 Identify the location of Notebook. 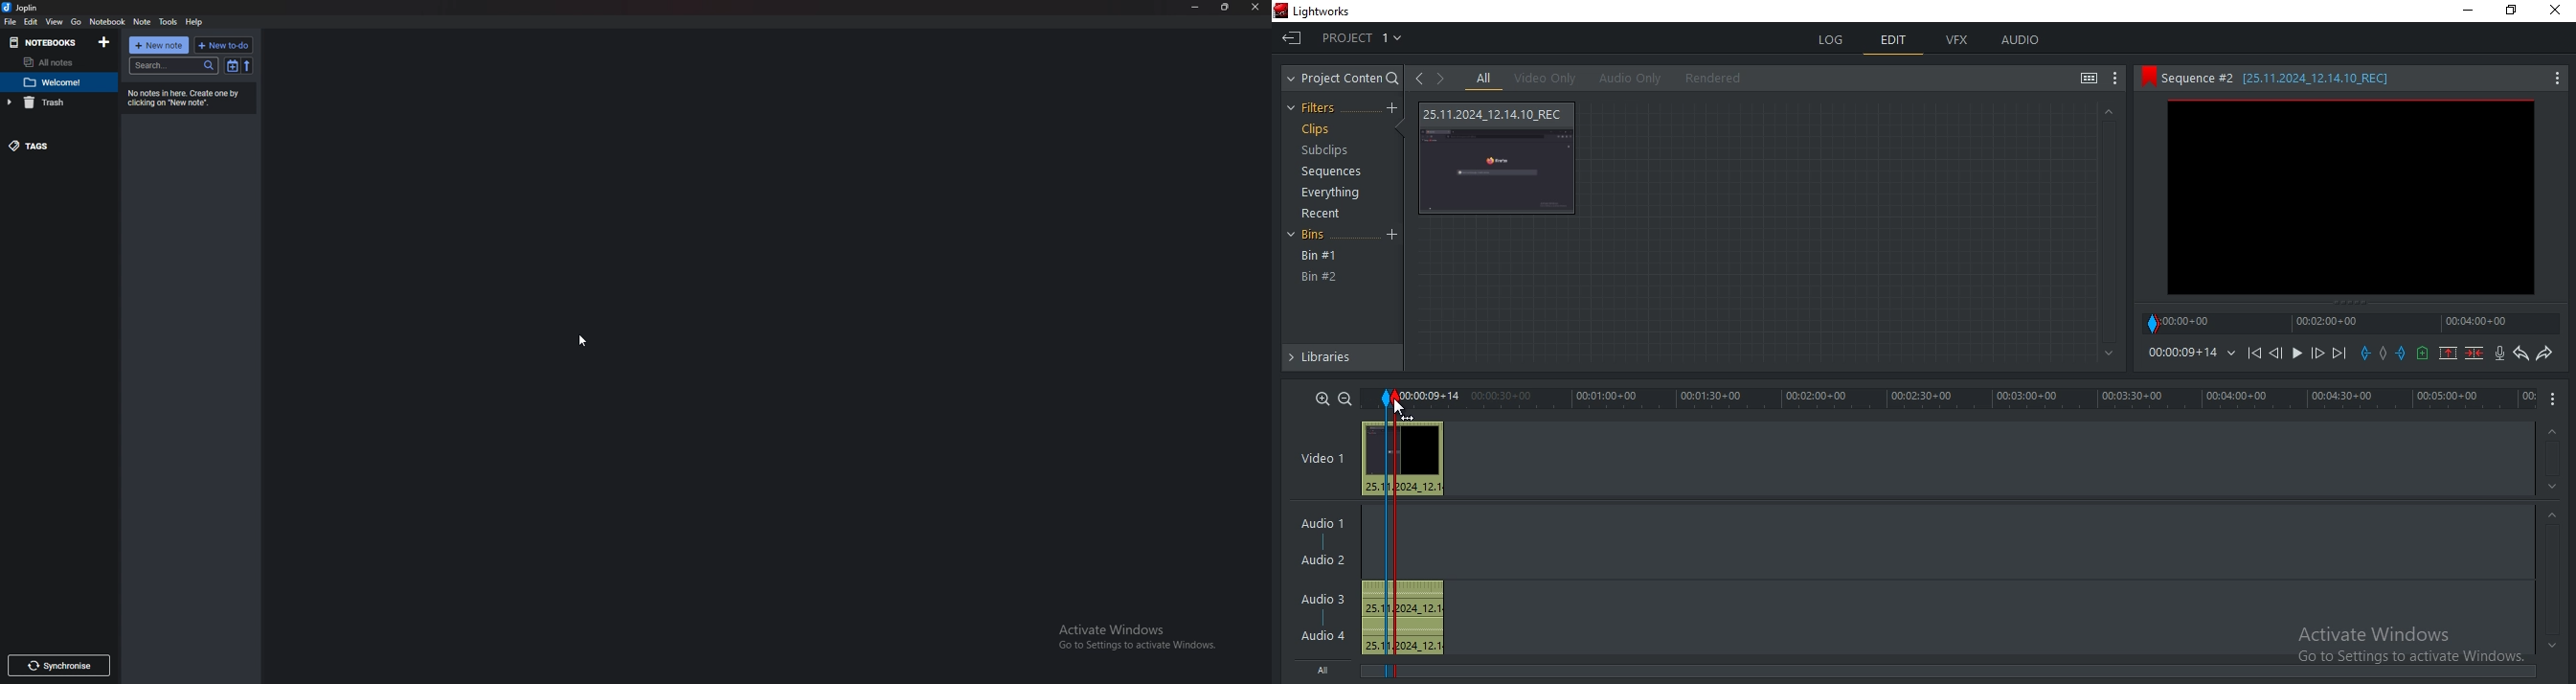
(109, 21).